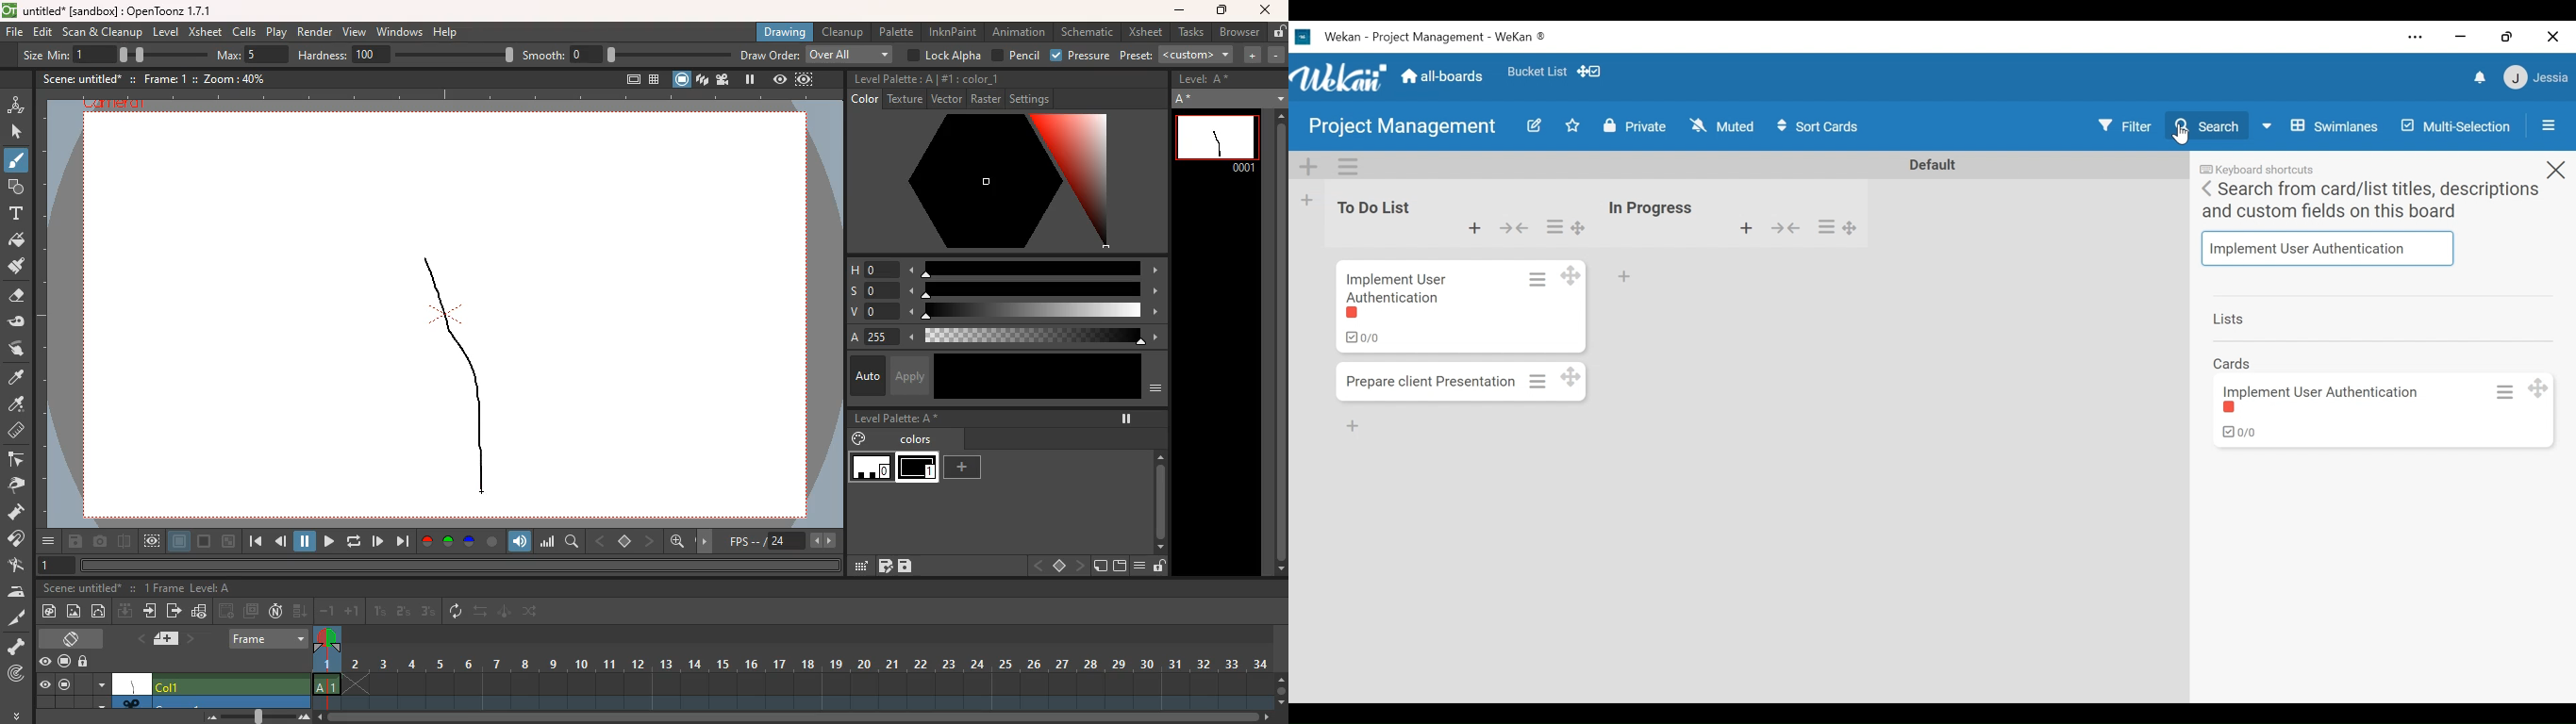 The image size is (2576, 728). Describe the element at coordinates (1145, 33) in the screenshot. I see `xsheet` at that location.